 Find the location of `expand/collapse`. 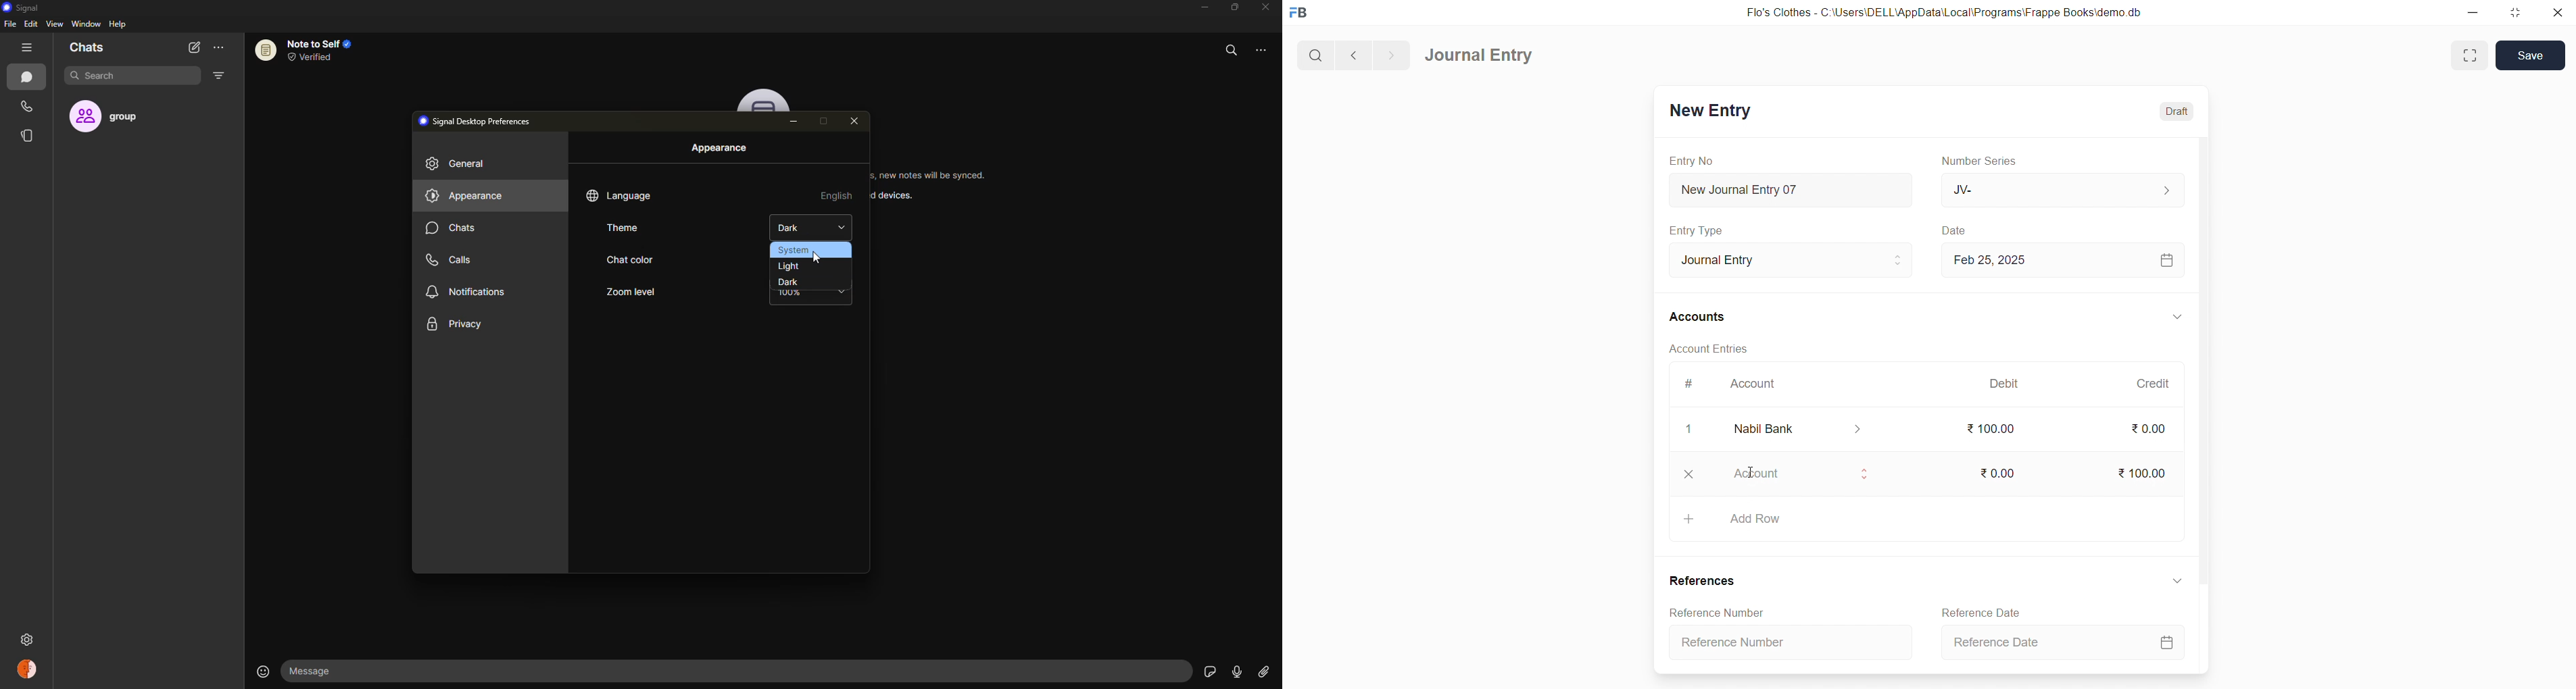

expand/collapse is located at coordinates (2177, 317).